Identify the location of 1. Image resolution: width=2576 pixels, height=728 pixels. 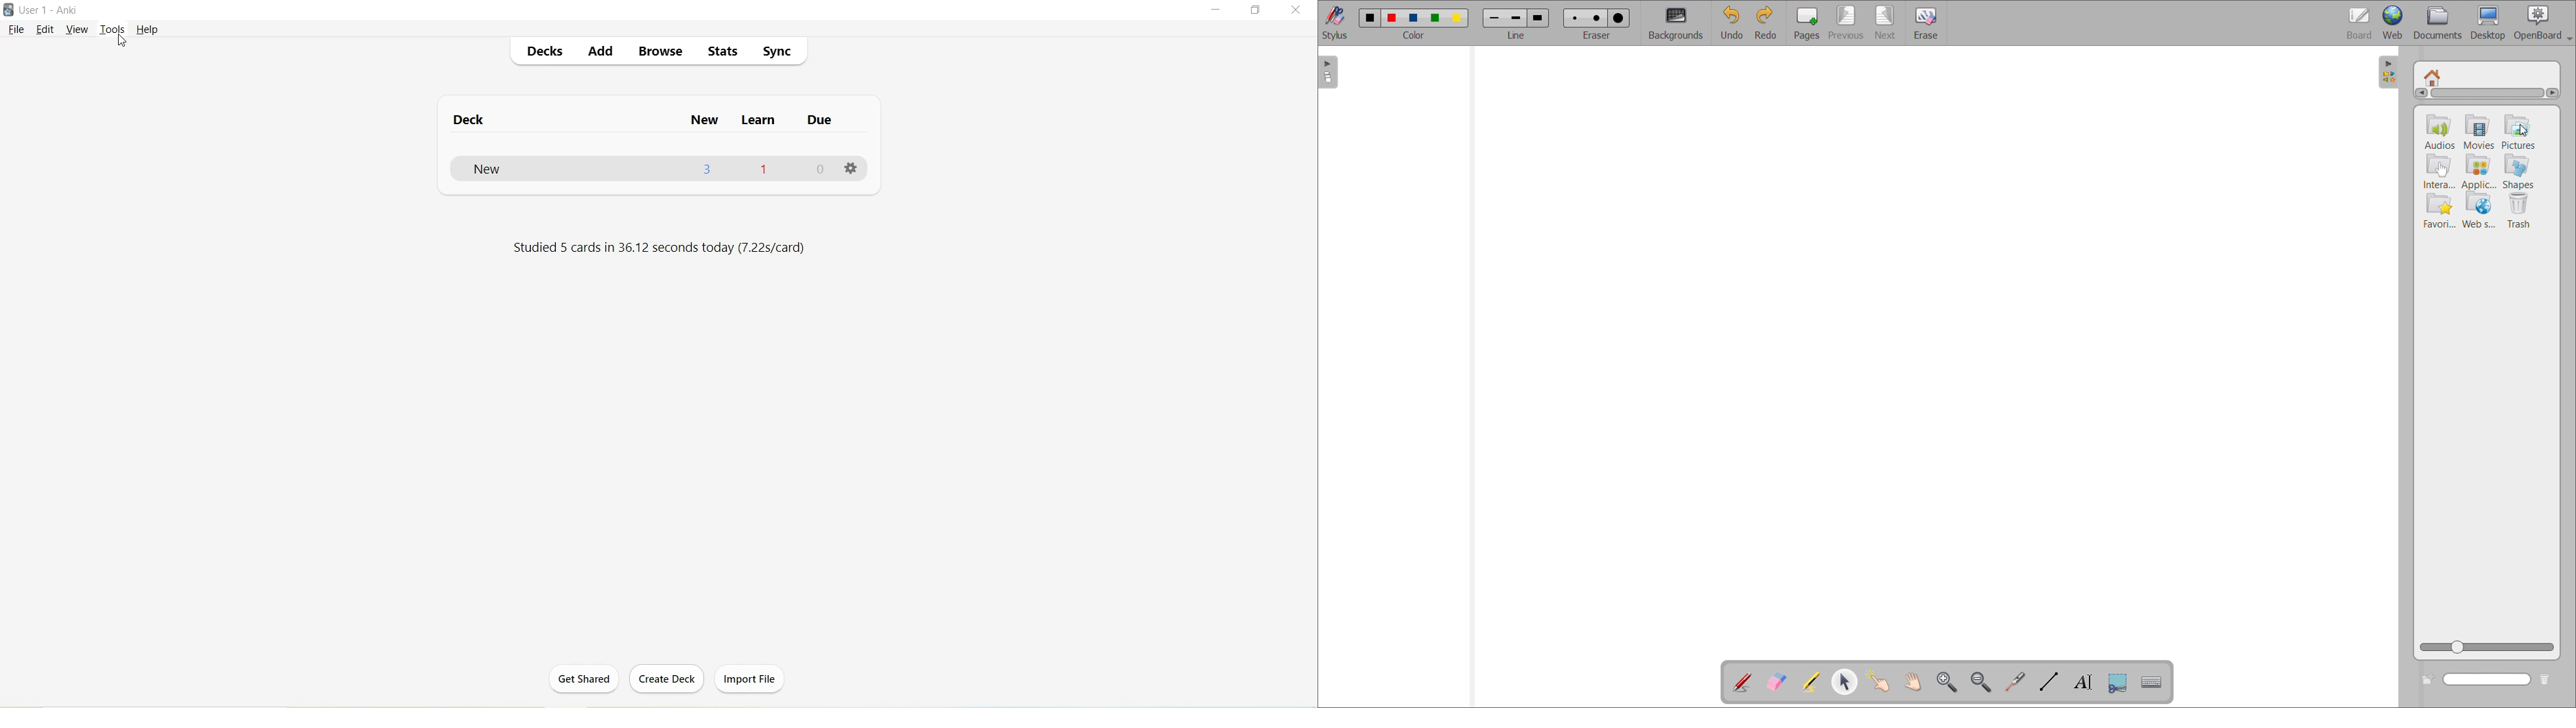
(764, 168).